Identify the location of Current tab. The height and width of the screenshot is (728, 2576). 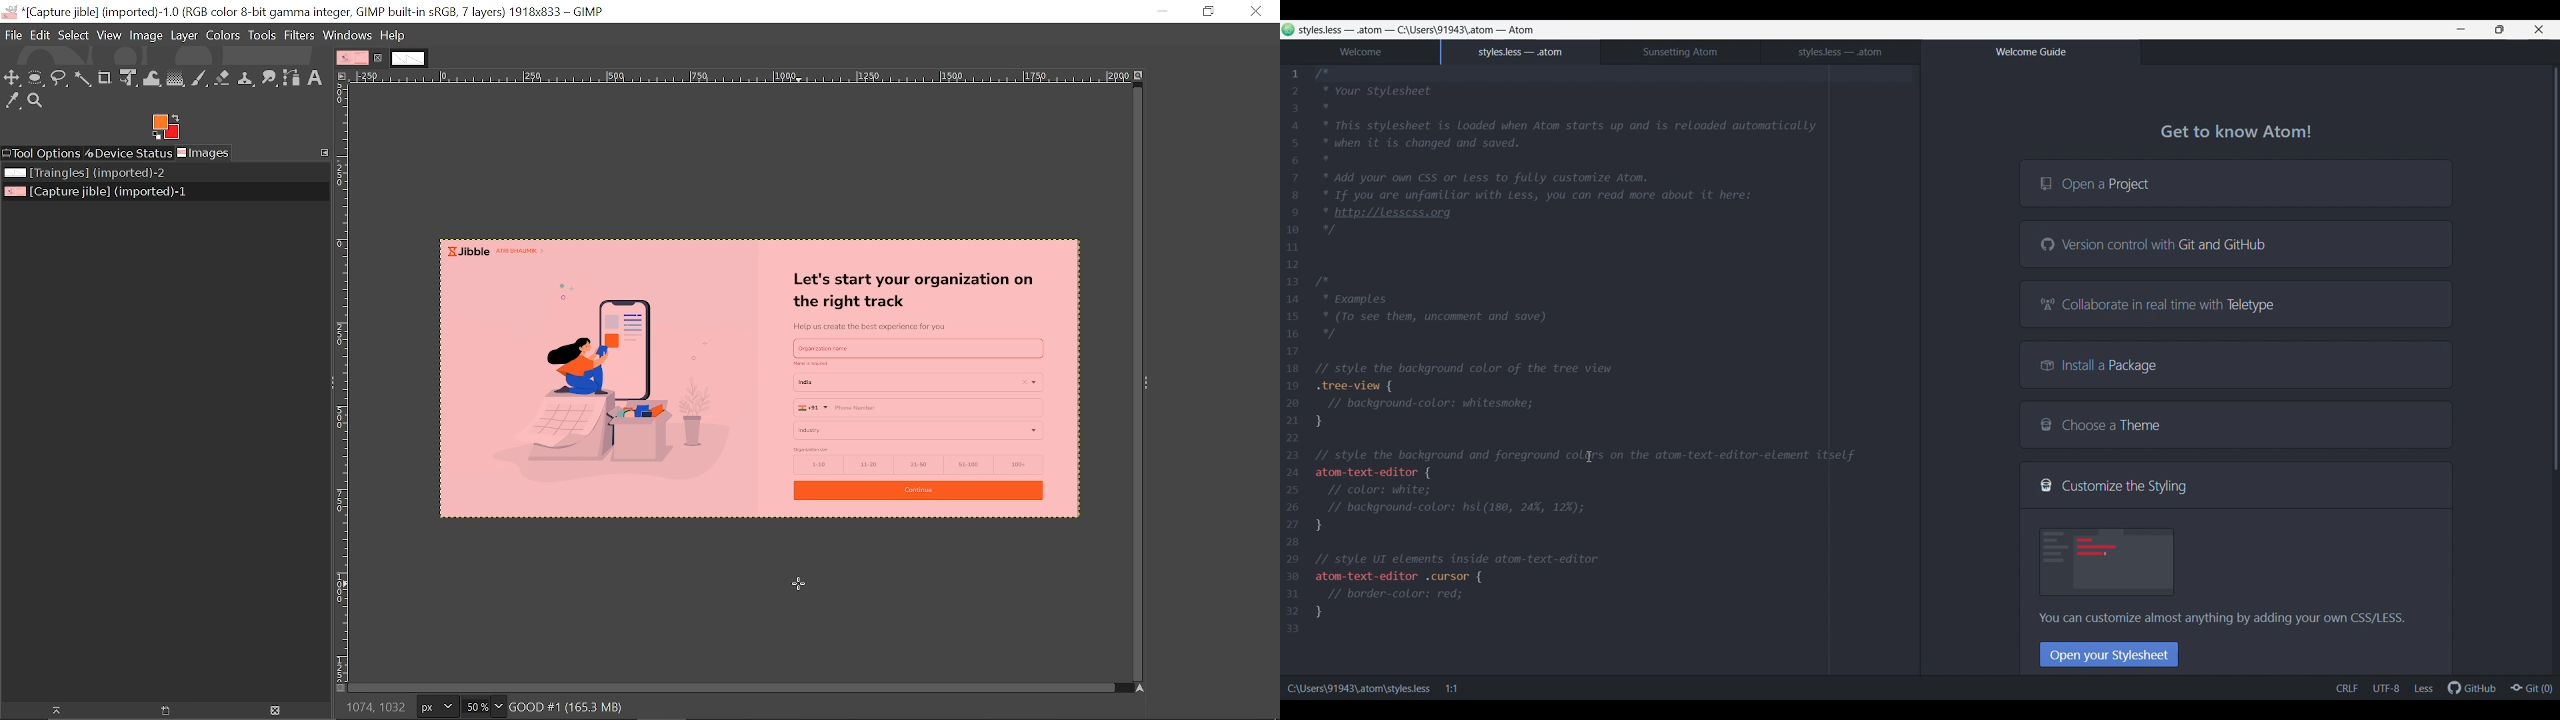
(353, 58).